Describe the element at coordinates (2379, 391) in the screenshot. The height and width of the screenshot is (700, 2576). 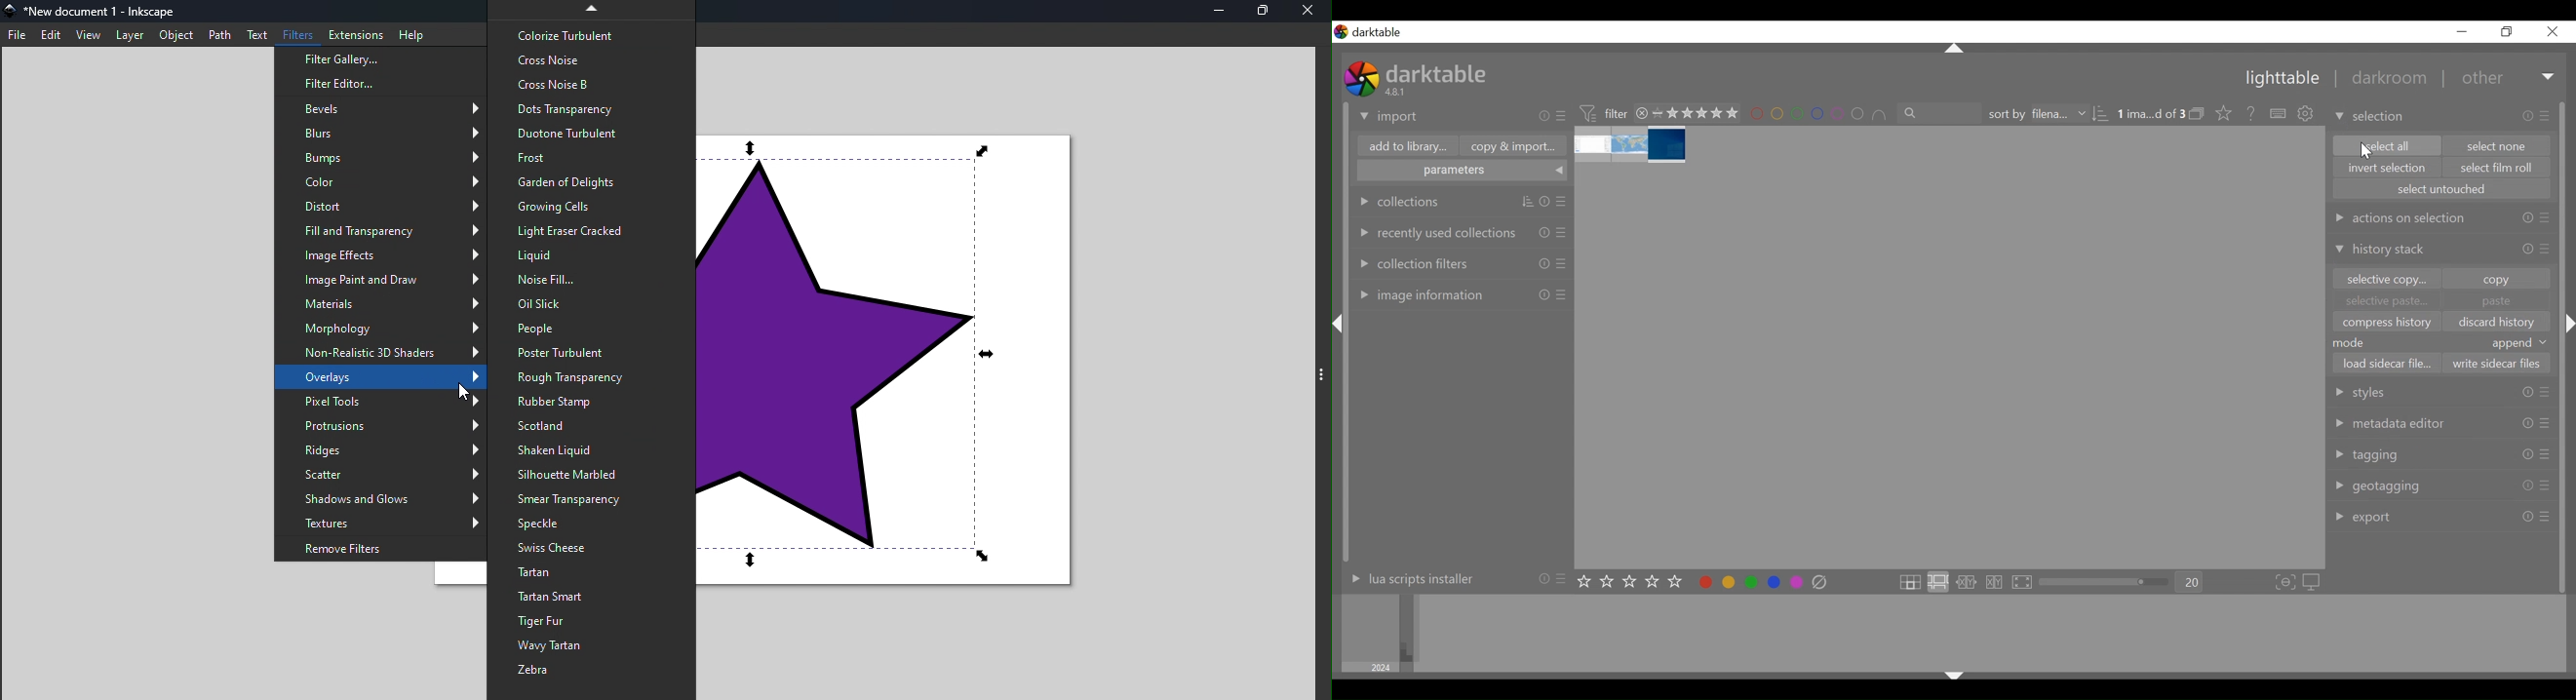
I see `style` at that location.